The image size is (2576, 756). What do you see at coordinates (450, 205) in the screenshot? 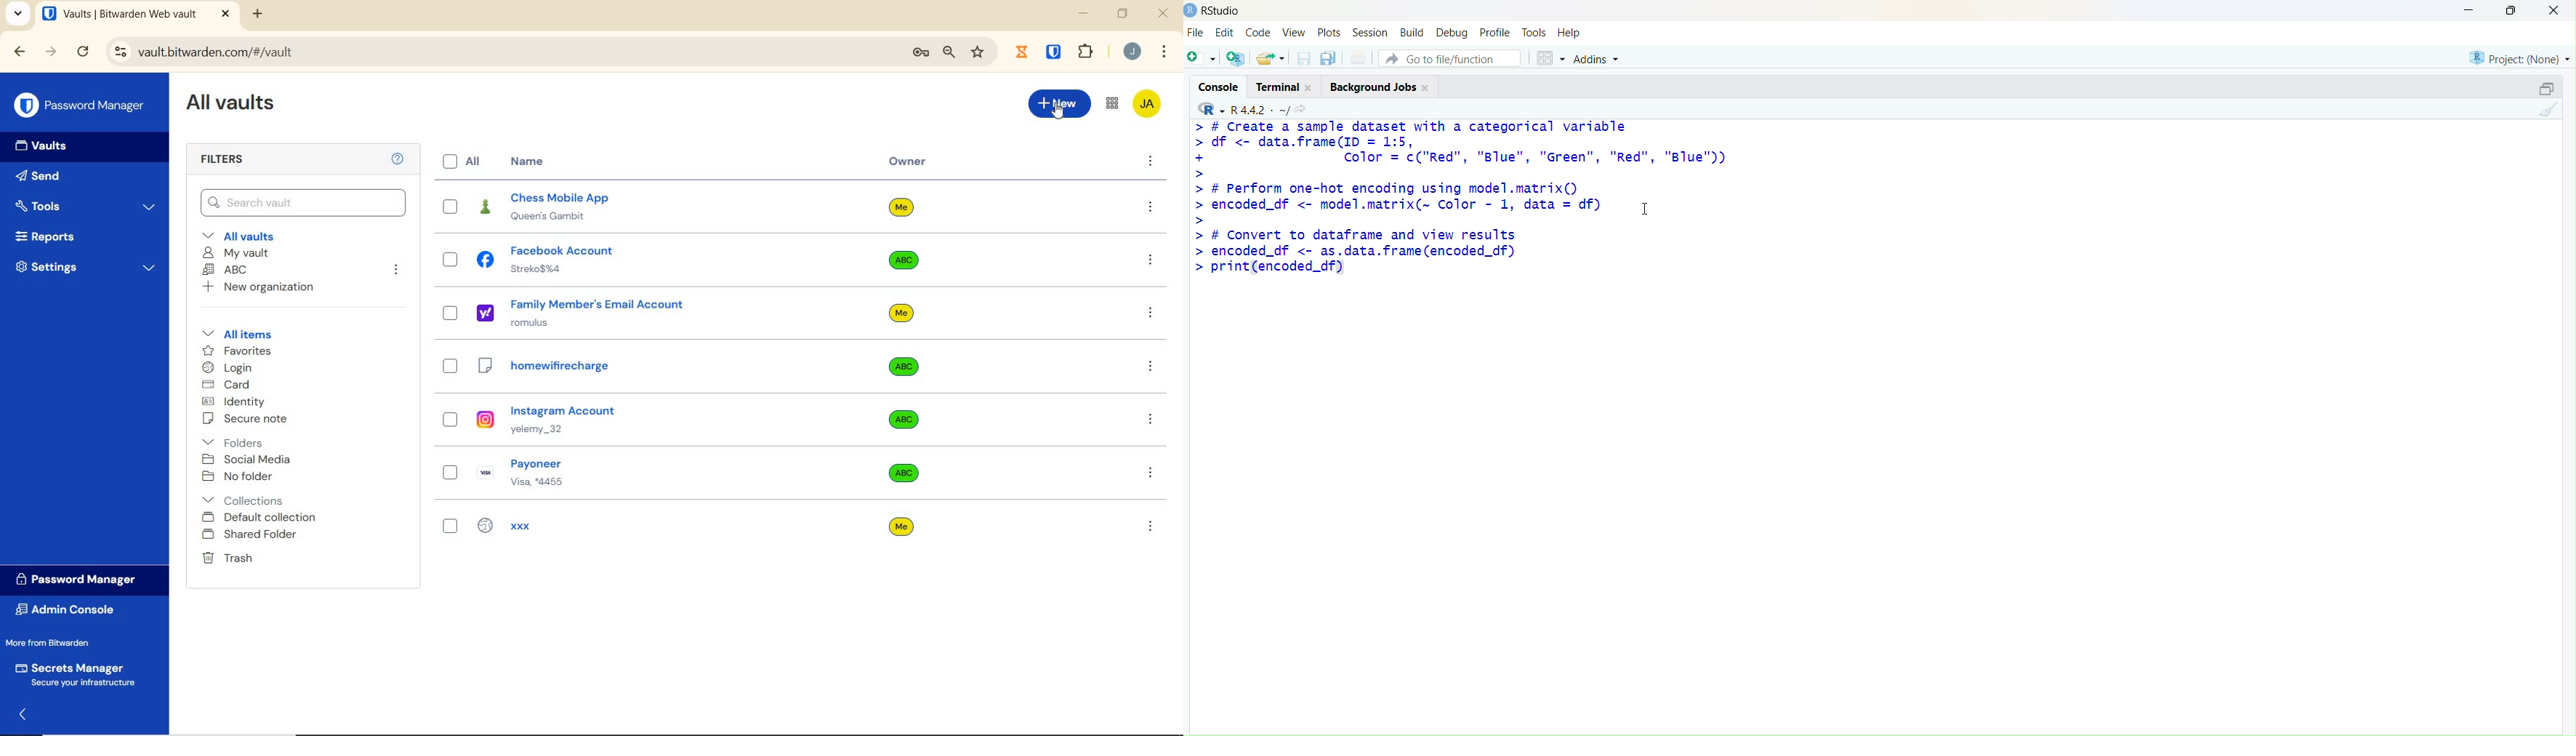
I see `checkbox` at bounding box center [450, 205].